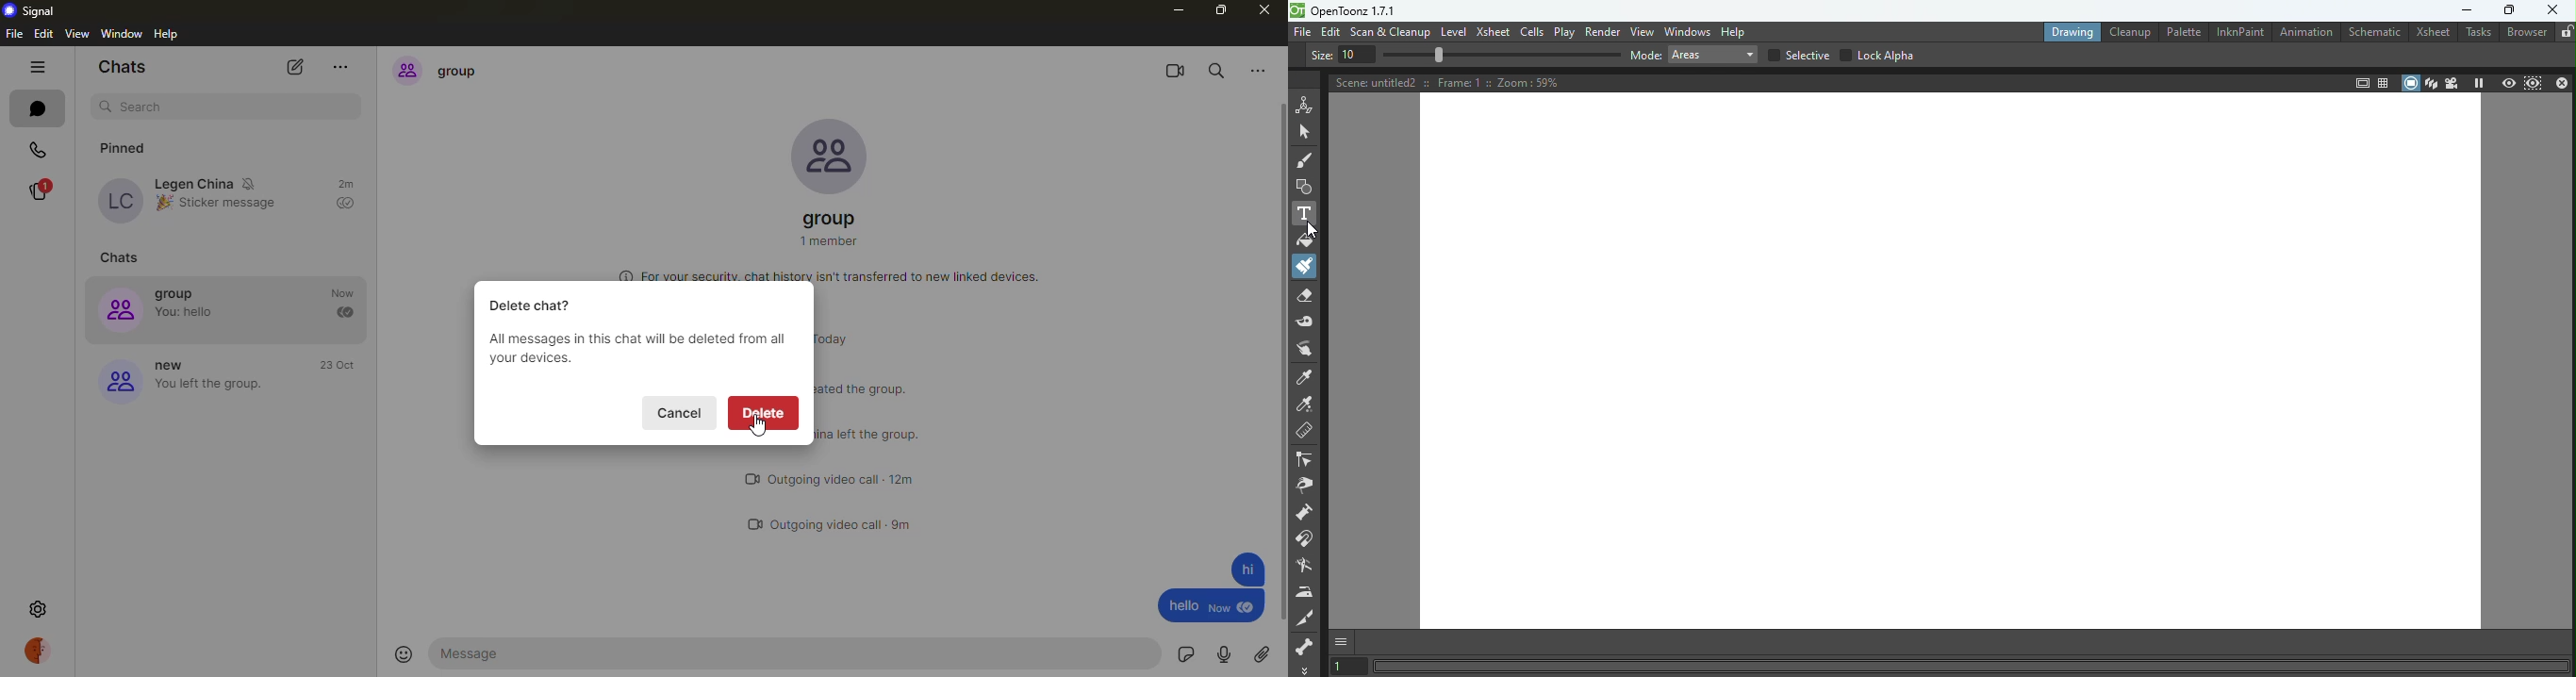  I want to click on Control point editor tool, so click(1308, 459).